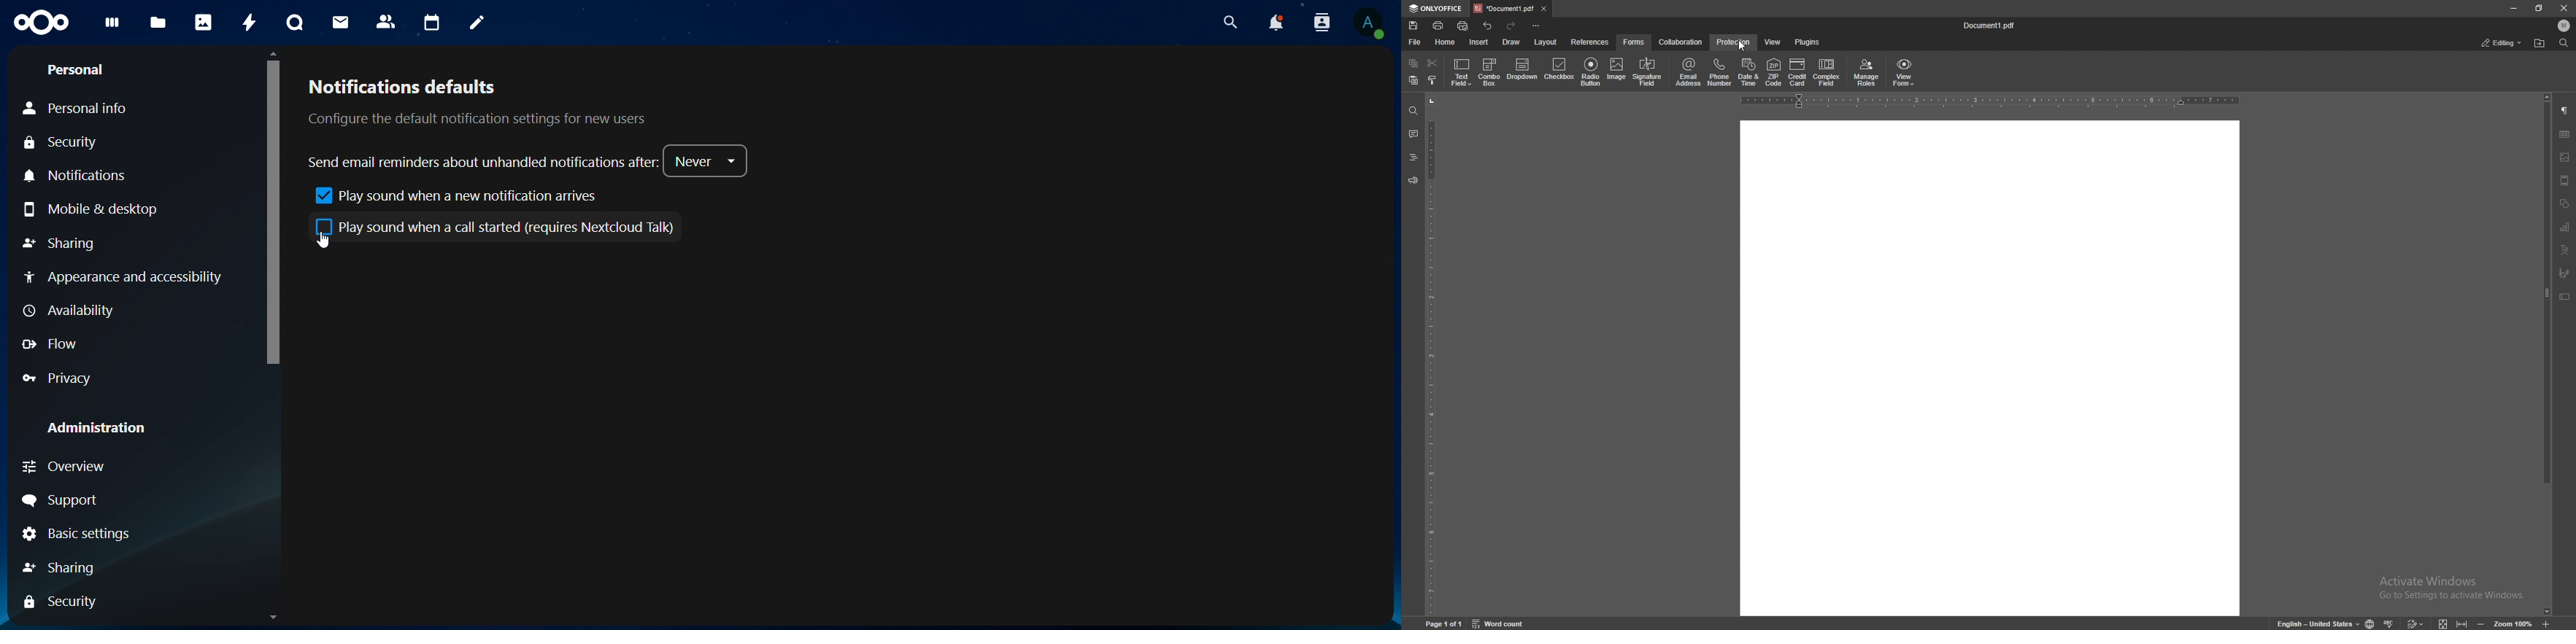 Image resolution: width=2576 pixels, height=644 pixels. What do you see at coordinates (94, 429) in the screenshot?
I see `Administration` at bounding box center [94, 429].